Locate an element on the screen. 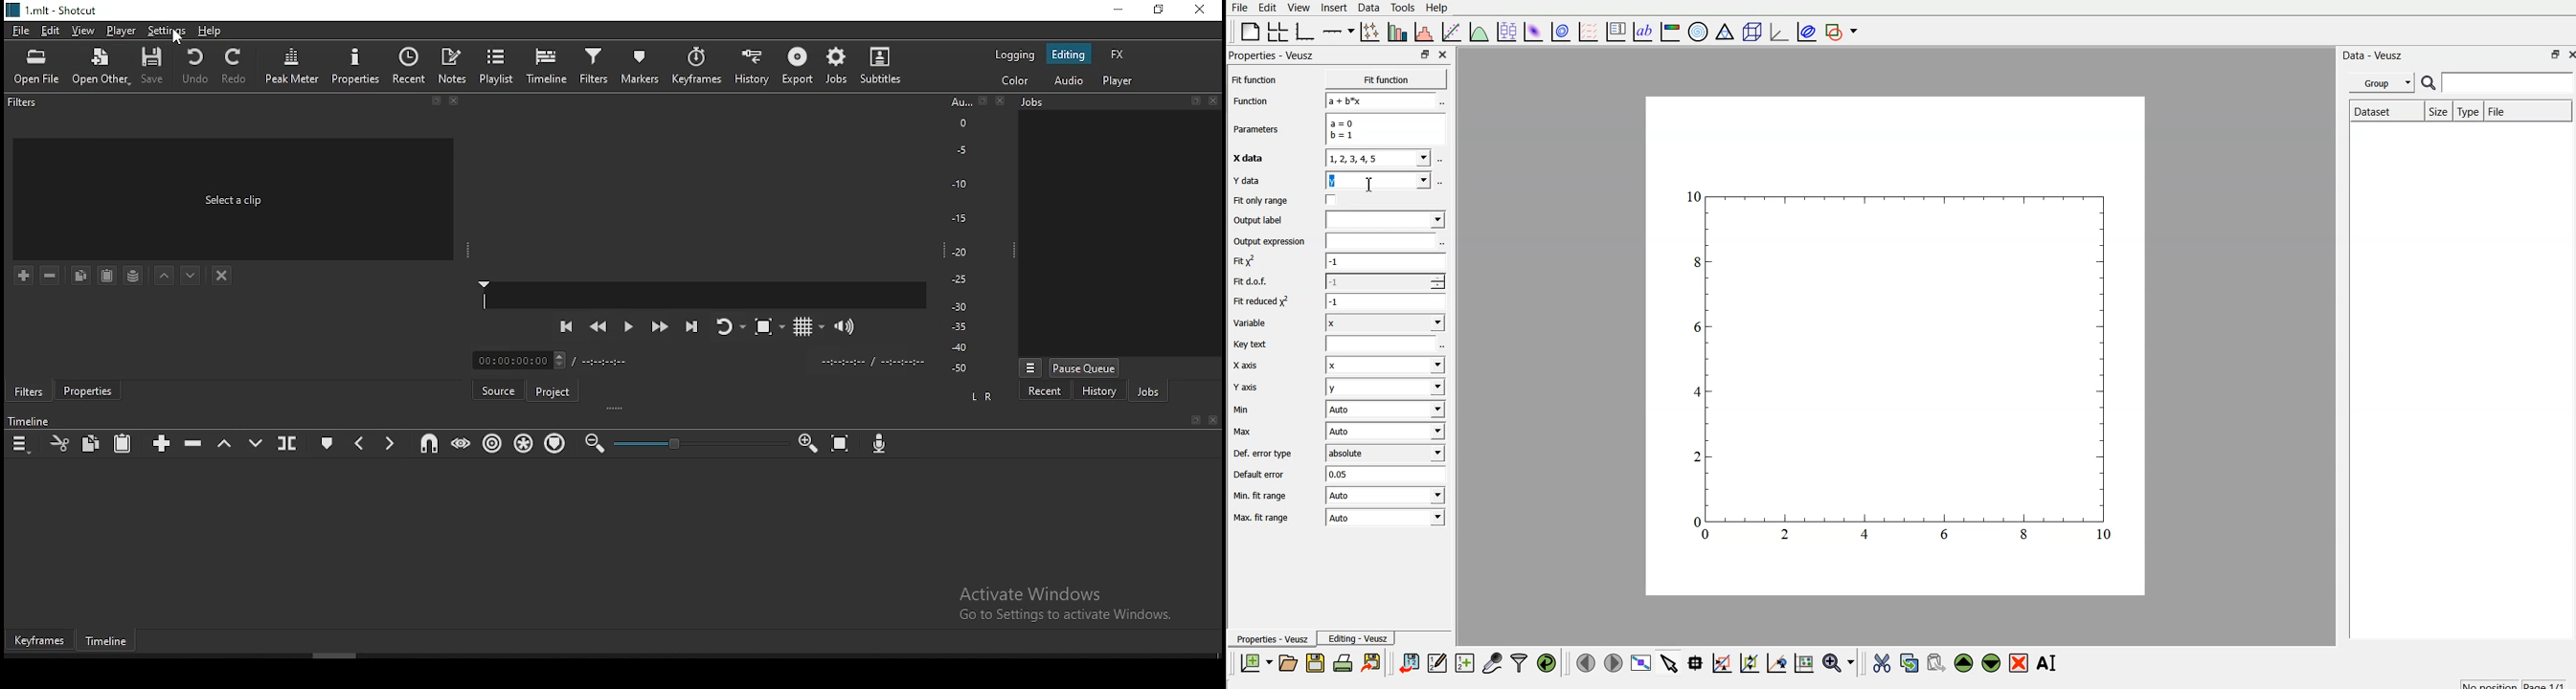 This screenshot has width=2576, height=700. Max is located at coordinates (1260, 432).